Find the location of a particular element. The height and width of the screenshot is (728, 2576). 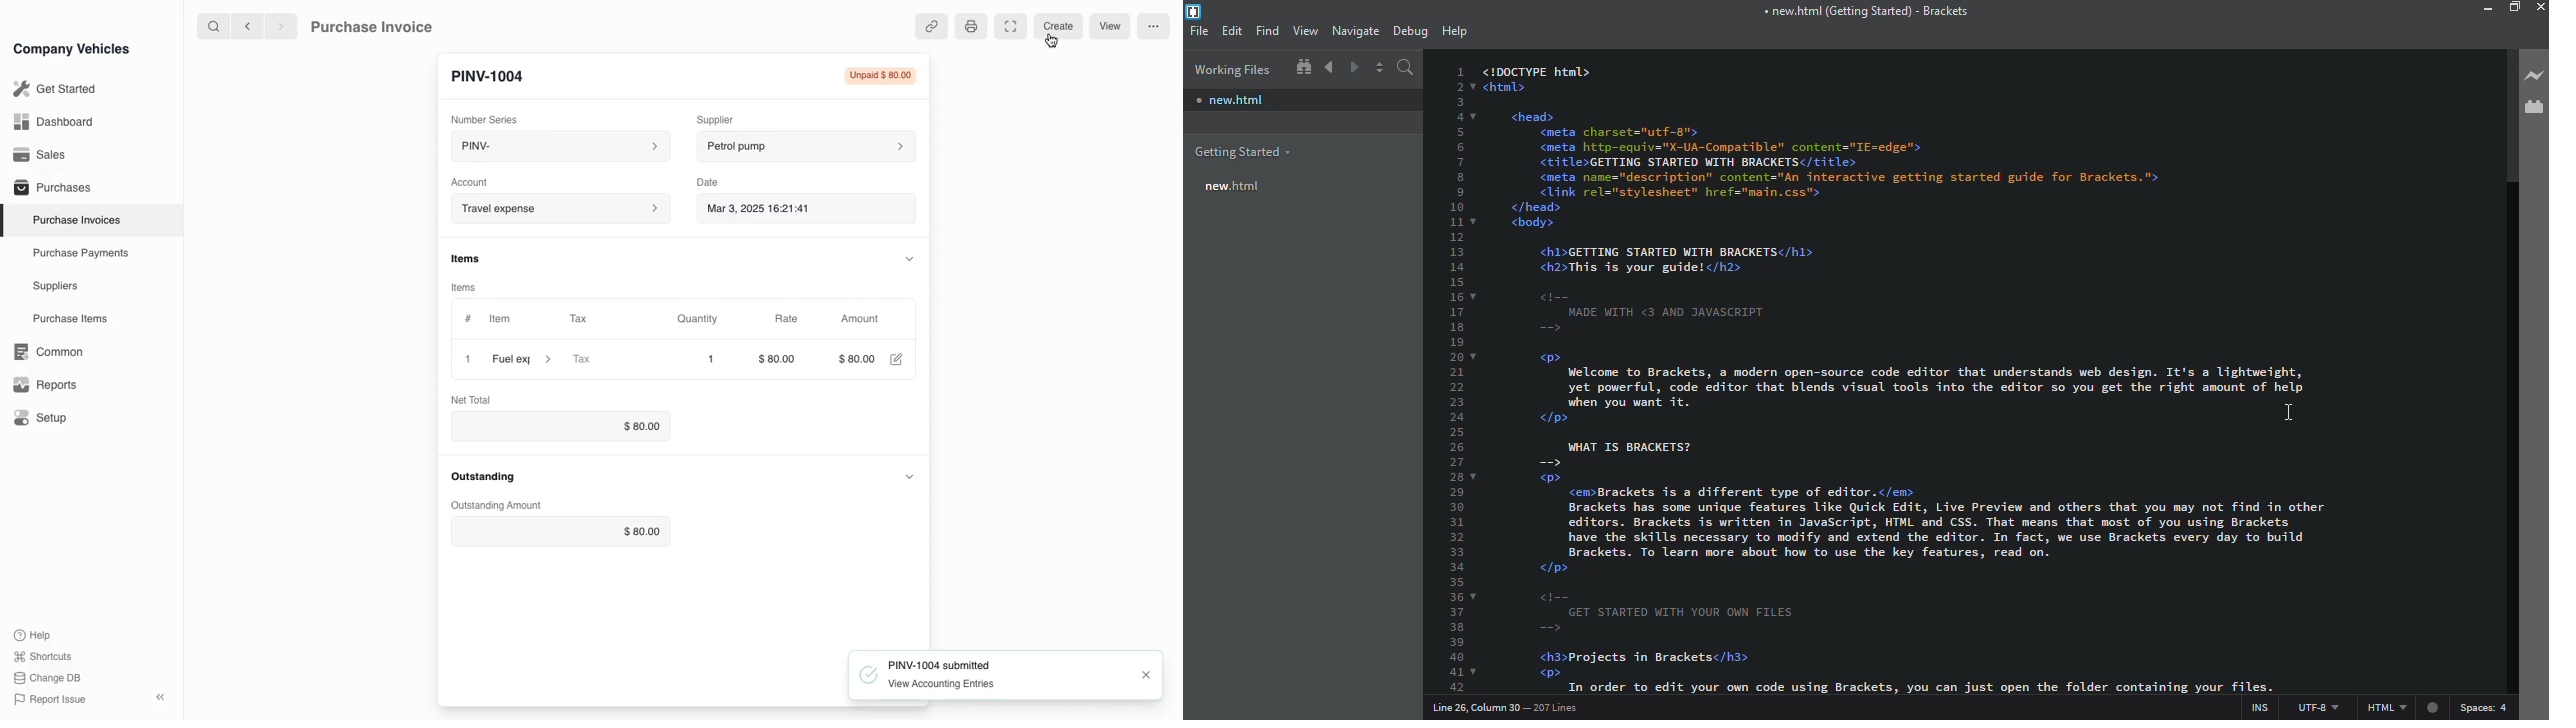

$80.00 is located at coordinates (782, 359).